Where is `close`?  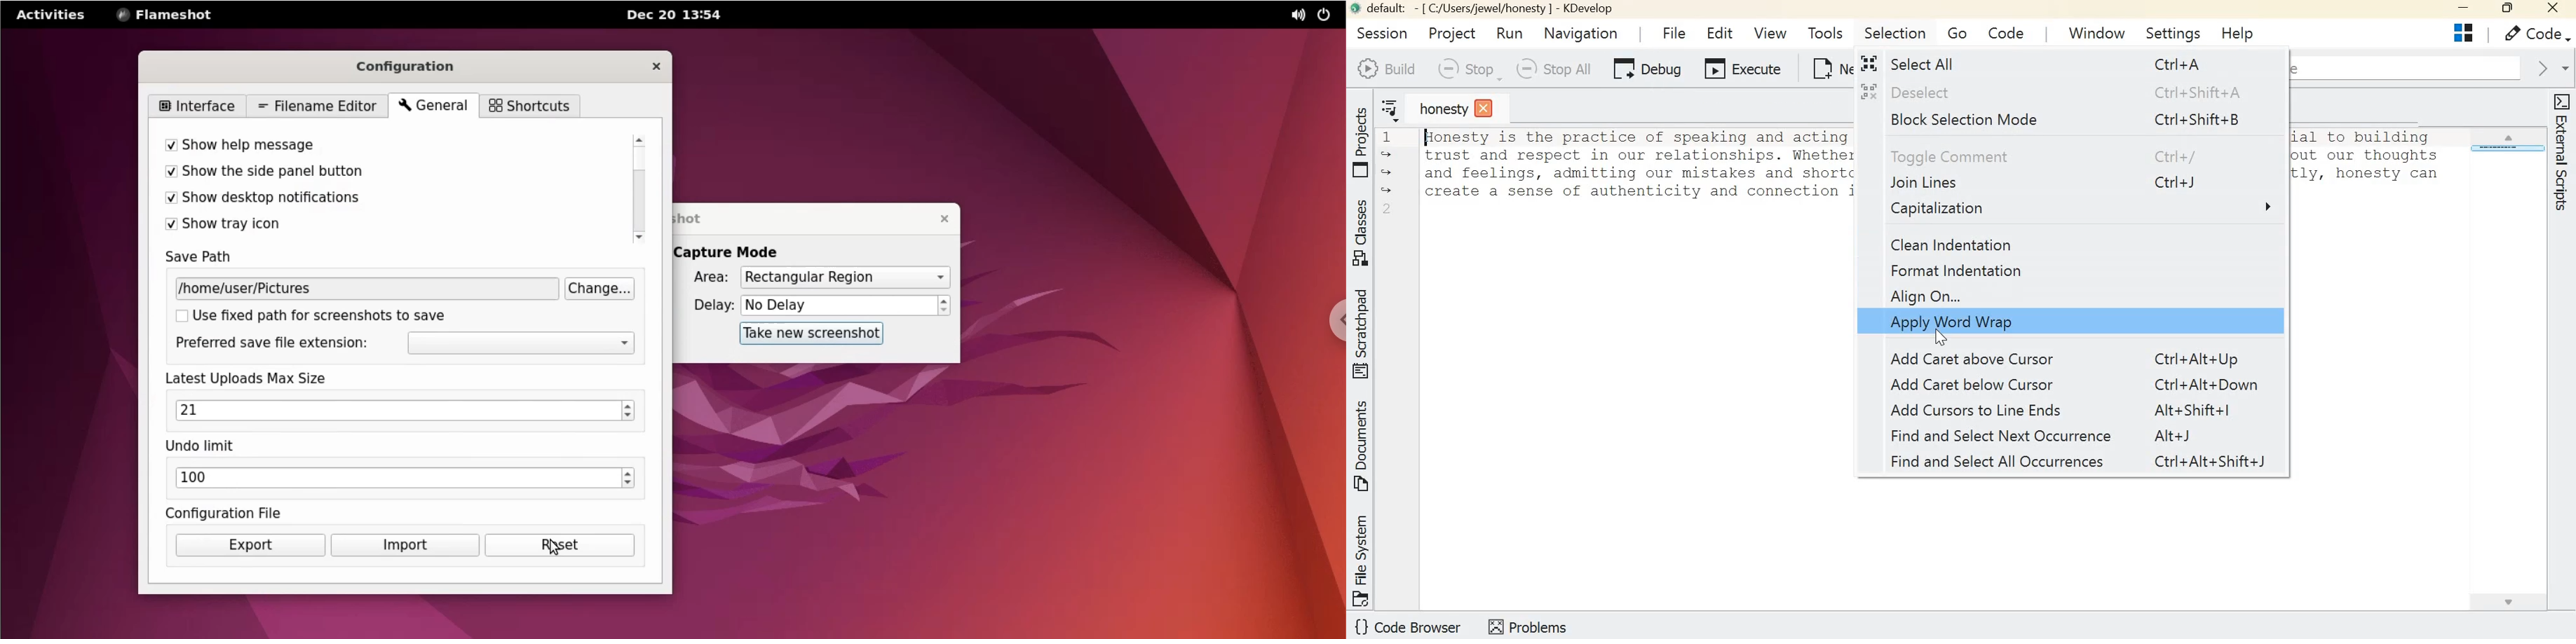 close is located at coordinates (647, 65).